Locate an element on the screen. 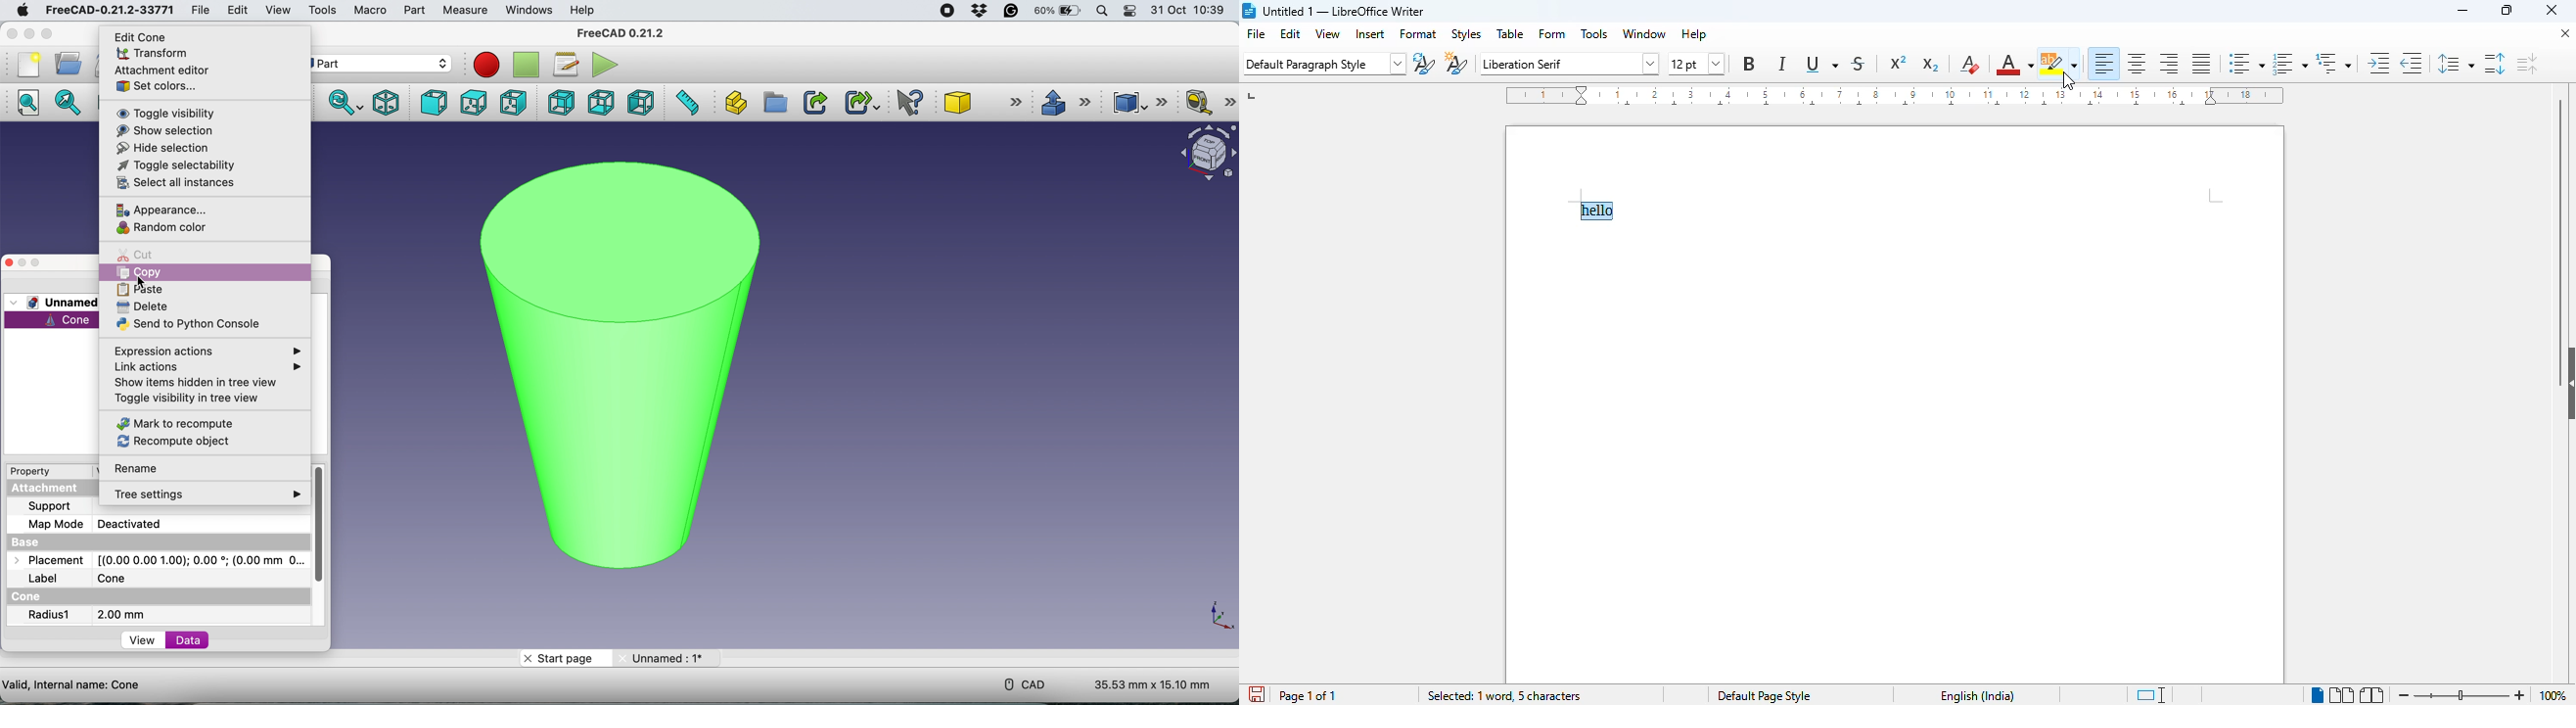  styles is located at coordinates (1467, 35).